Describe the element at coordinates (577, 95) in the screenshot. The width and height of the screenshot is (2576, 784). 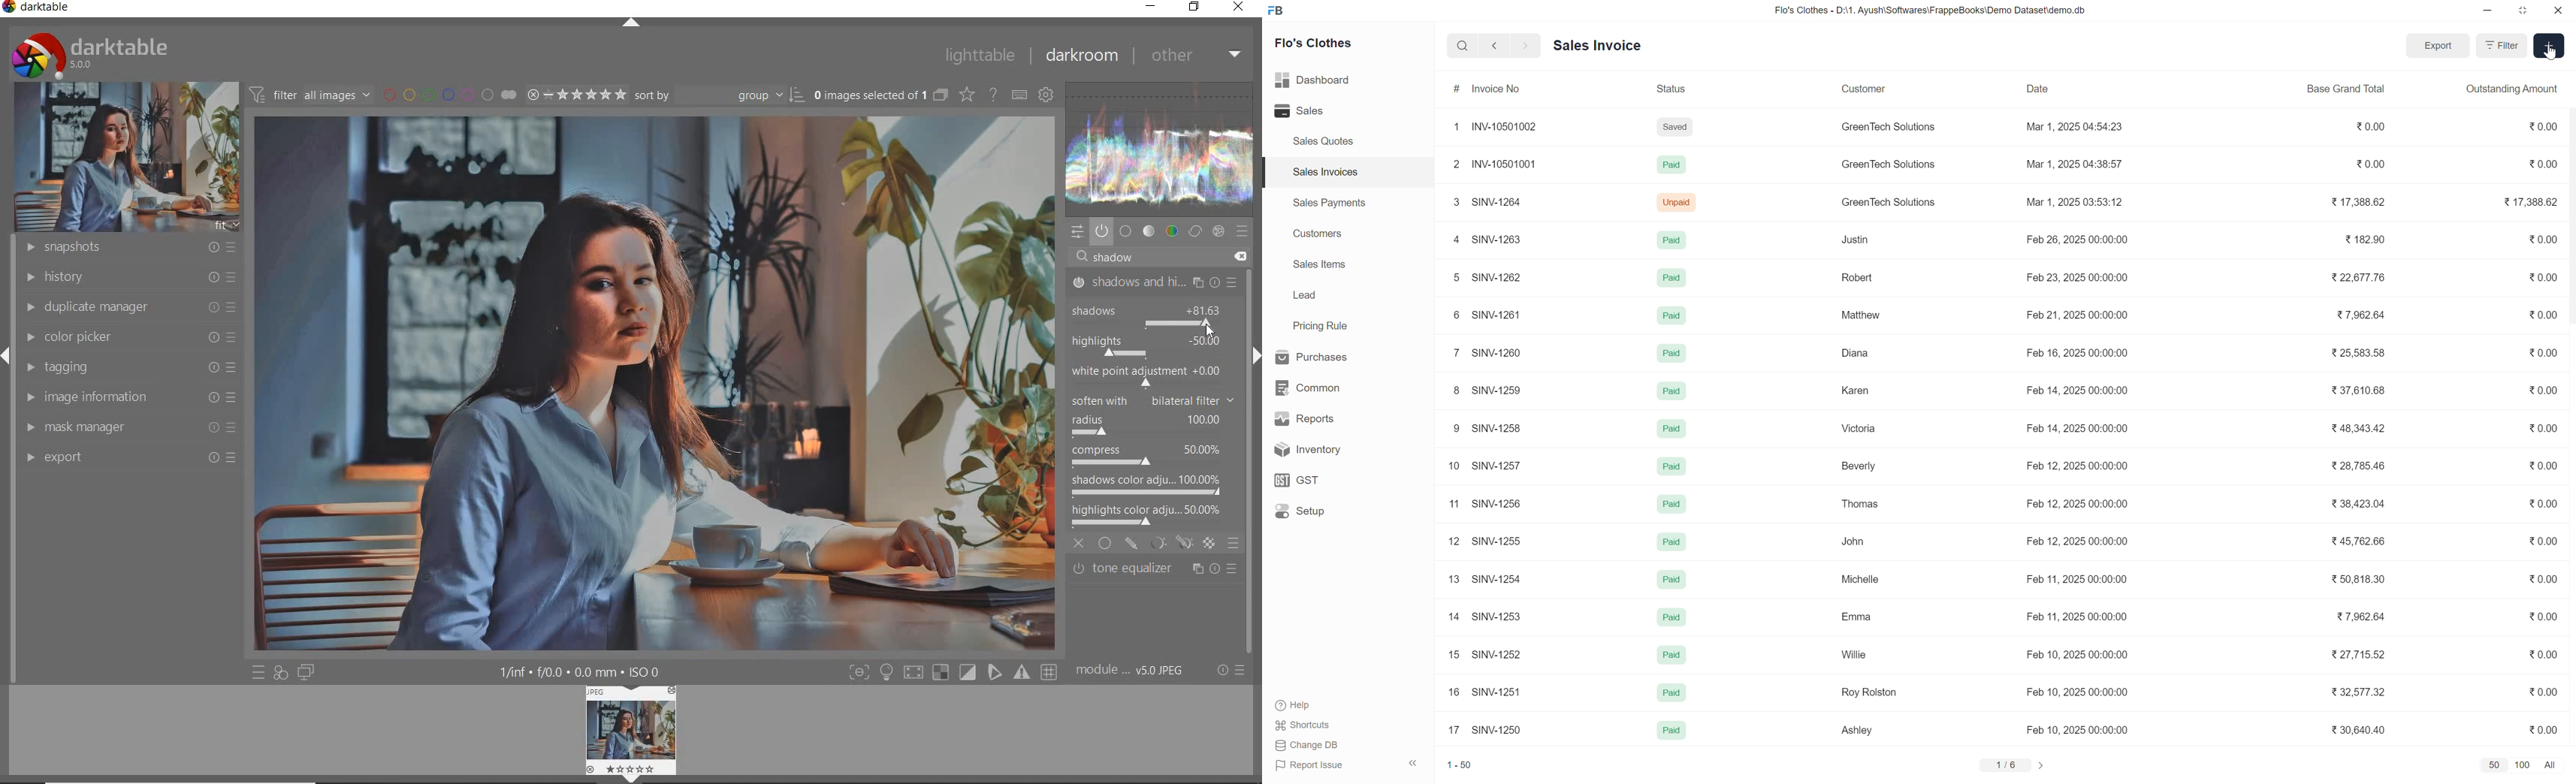
I see `selected Image range rating` at that location.